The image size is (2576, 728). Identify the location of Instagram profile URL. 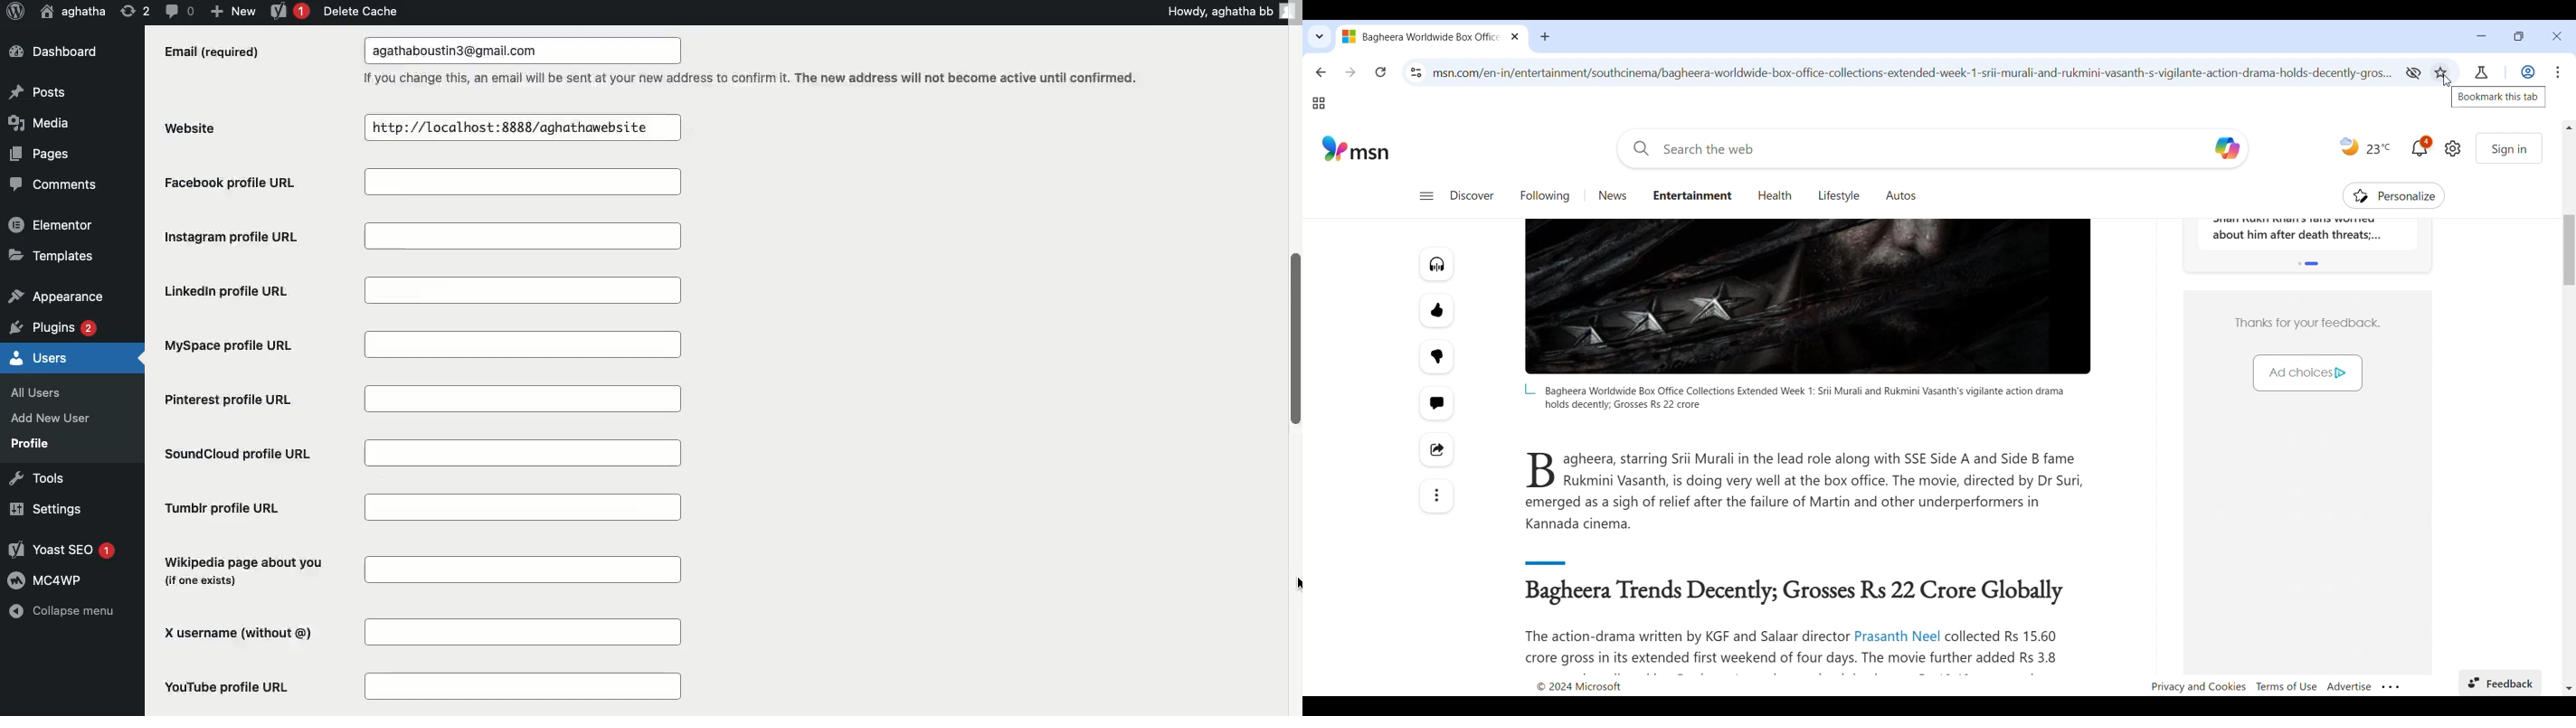
(422, 238).